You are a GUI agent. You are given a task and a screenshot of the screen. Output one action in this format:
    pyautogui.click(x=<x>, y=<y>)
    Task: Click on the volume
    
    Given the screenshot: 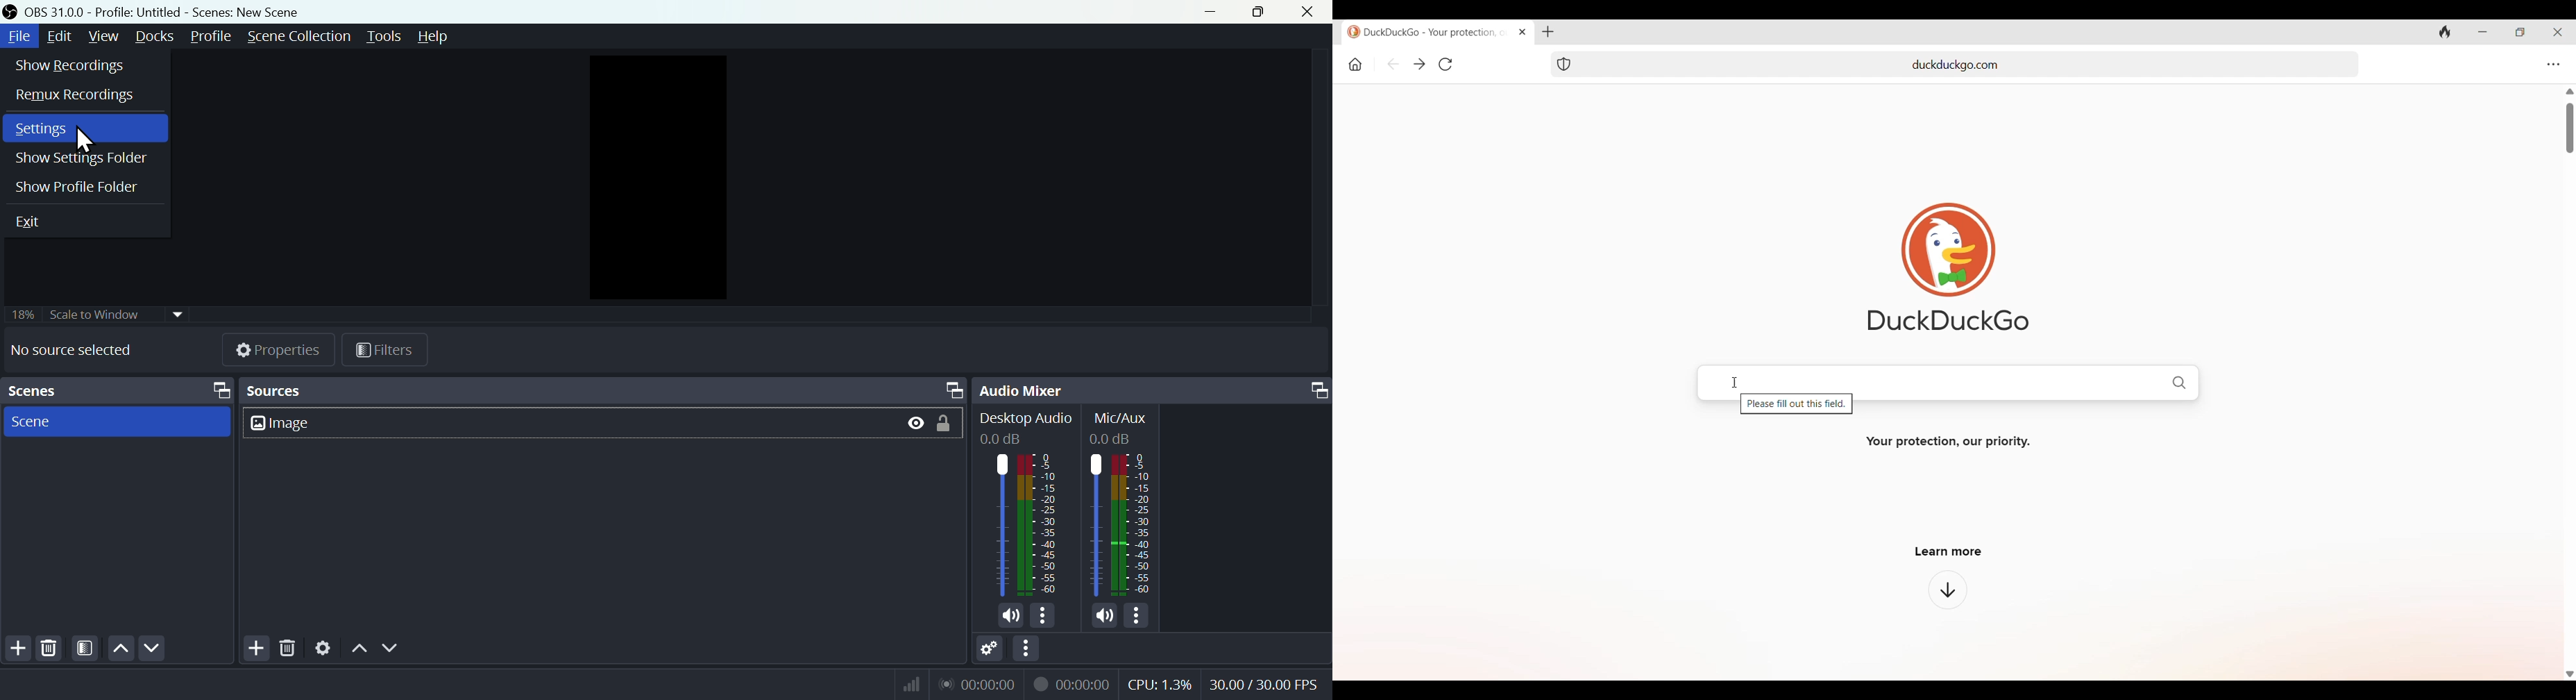 What is the action you would take?
    pyautogui.click(x=1010, y=617)
    